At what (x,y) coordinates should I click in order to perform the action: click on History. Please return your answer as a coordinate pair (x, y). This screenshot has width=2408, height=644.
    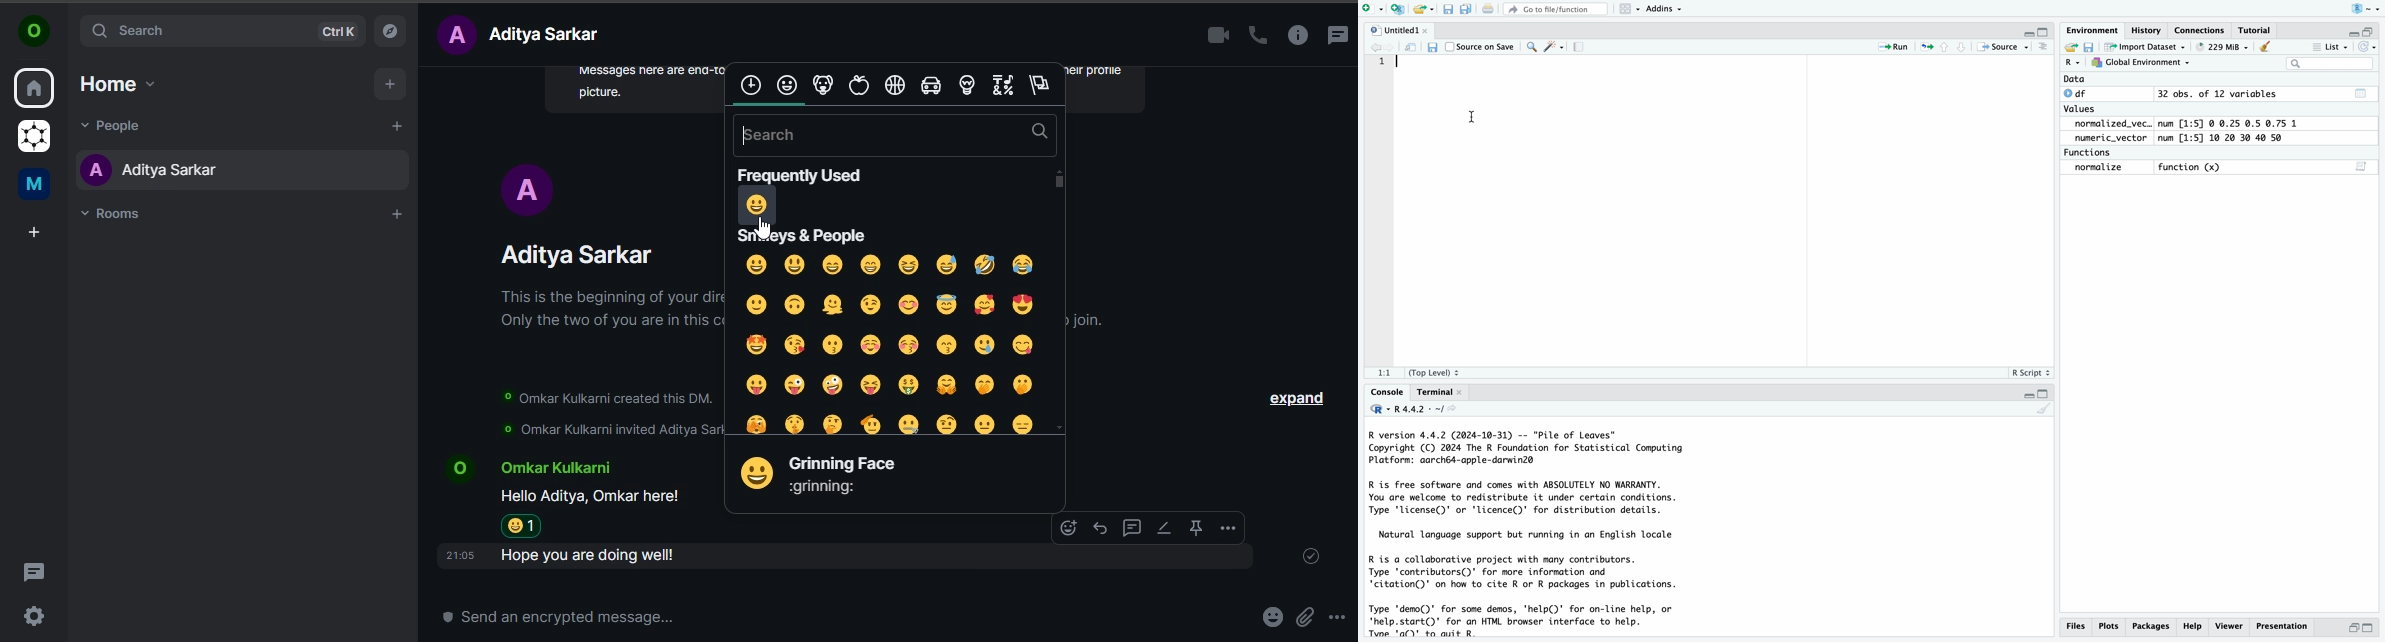
    Looking at the image, I should click on (2147, 30).